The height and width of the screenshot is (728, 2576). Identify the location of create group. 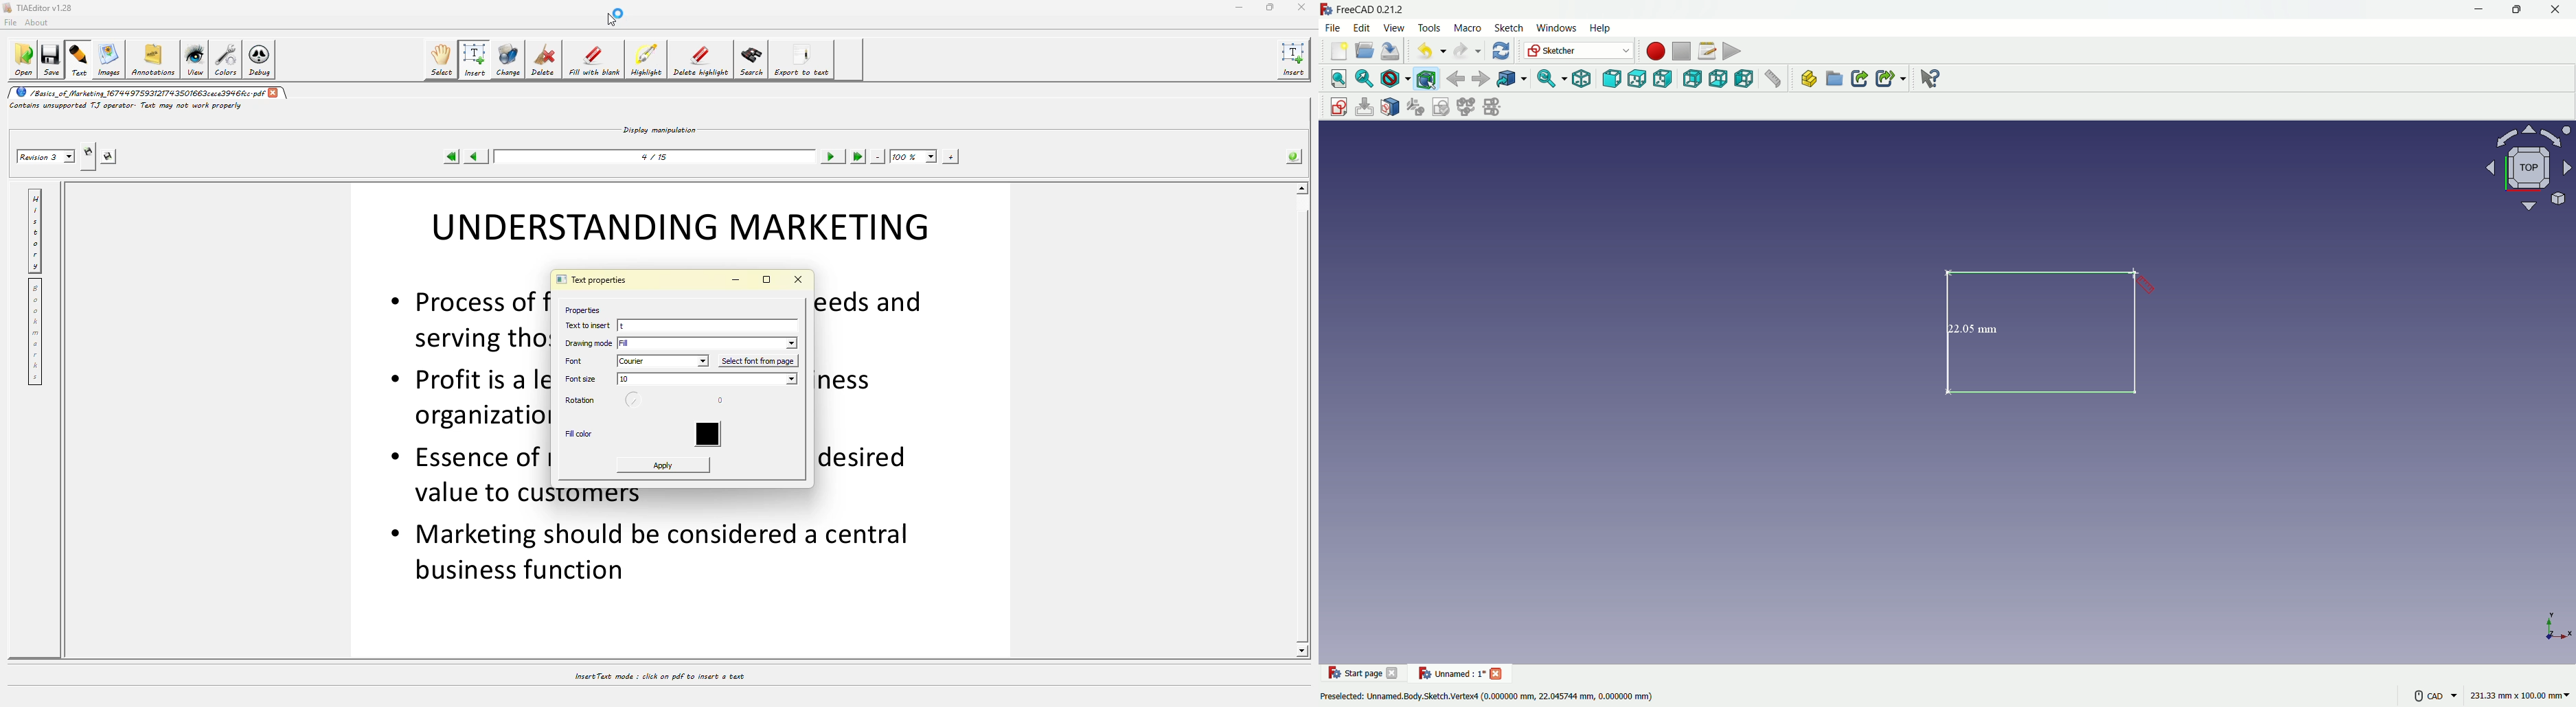
(1835, 81).